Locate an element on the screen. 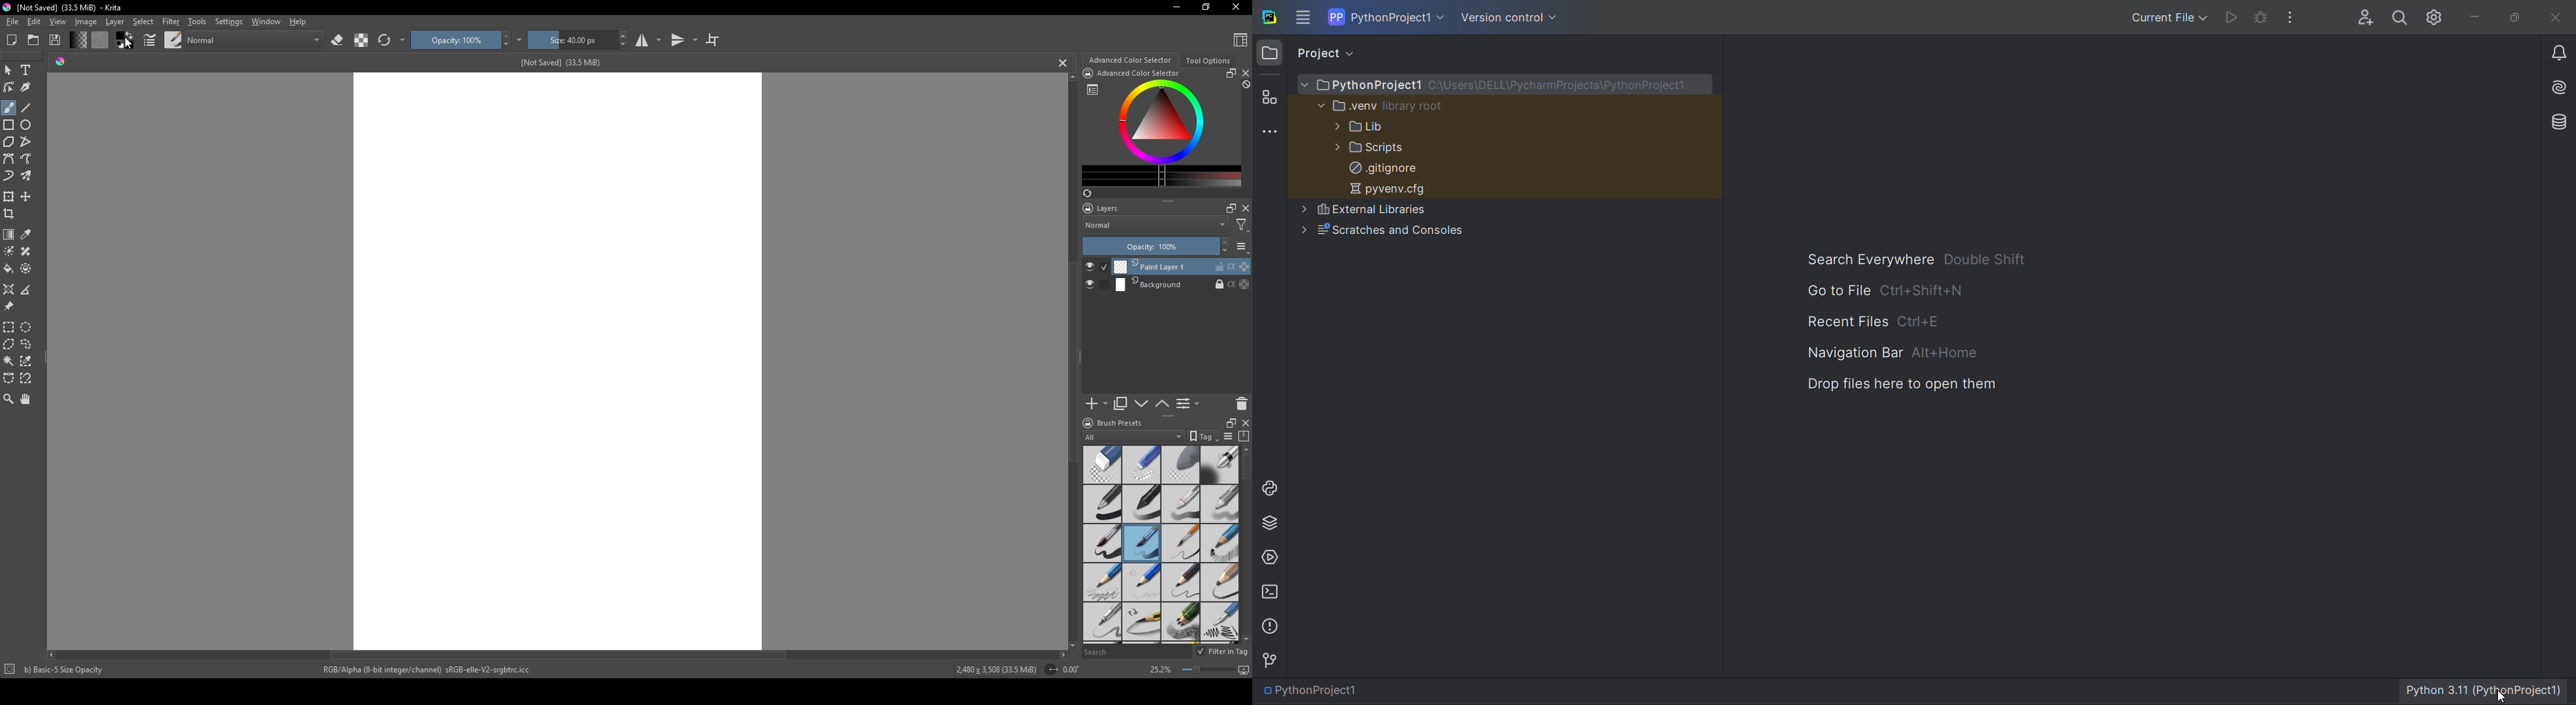 The width and height of the screenshot is (2576, 728). Background is located at coordinates (1182, 285).